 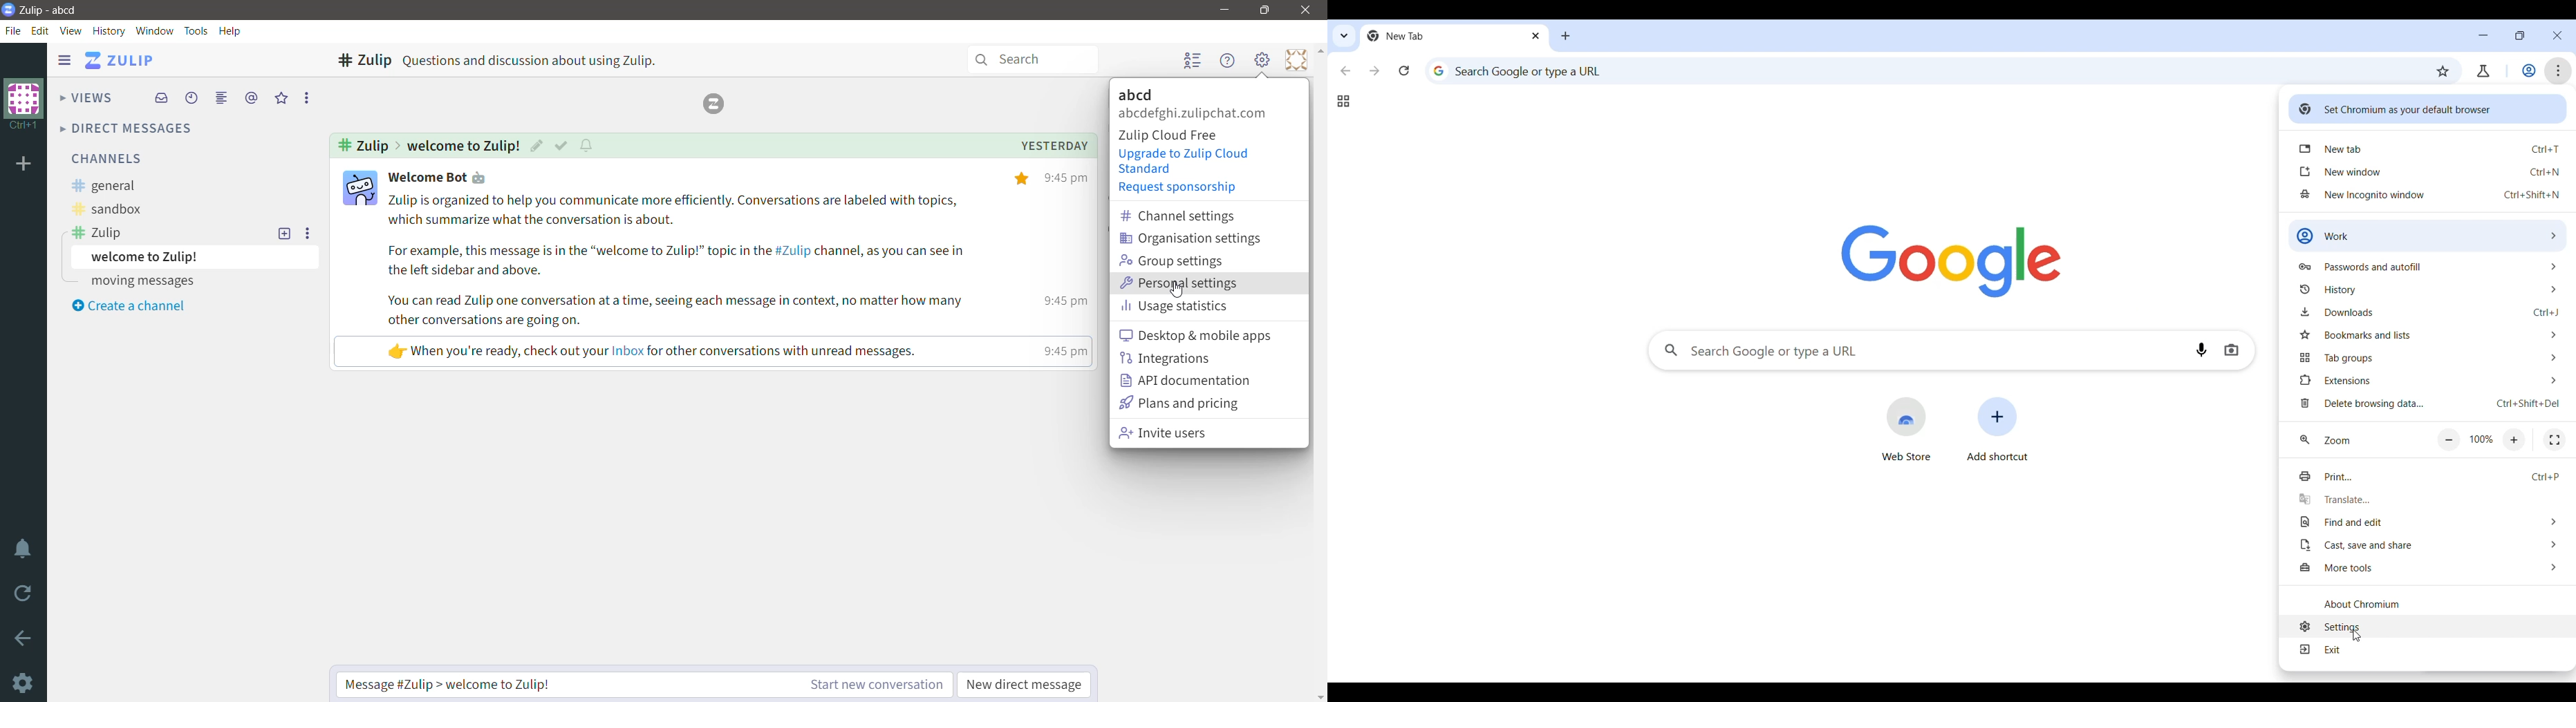 What do you see at coordinates (88, 96) in the screenshot?
I see `Views` at bounding box center [88, 96].